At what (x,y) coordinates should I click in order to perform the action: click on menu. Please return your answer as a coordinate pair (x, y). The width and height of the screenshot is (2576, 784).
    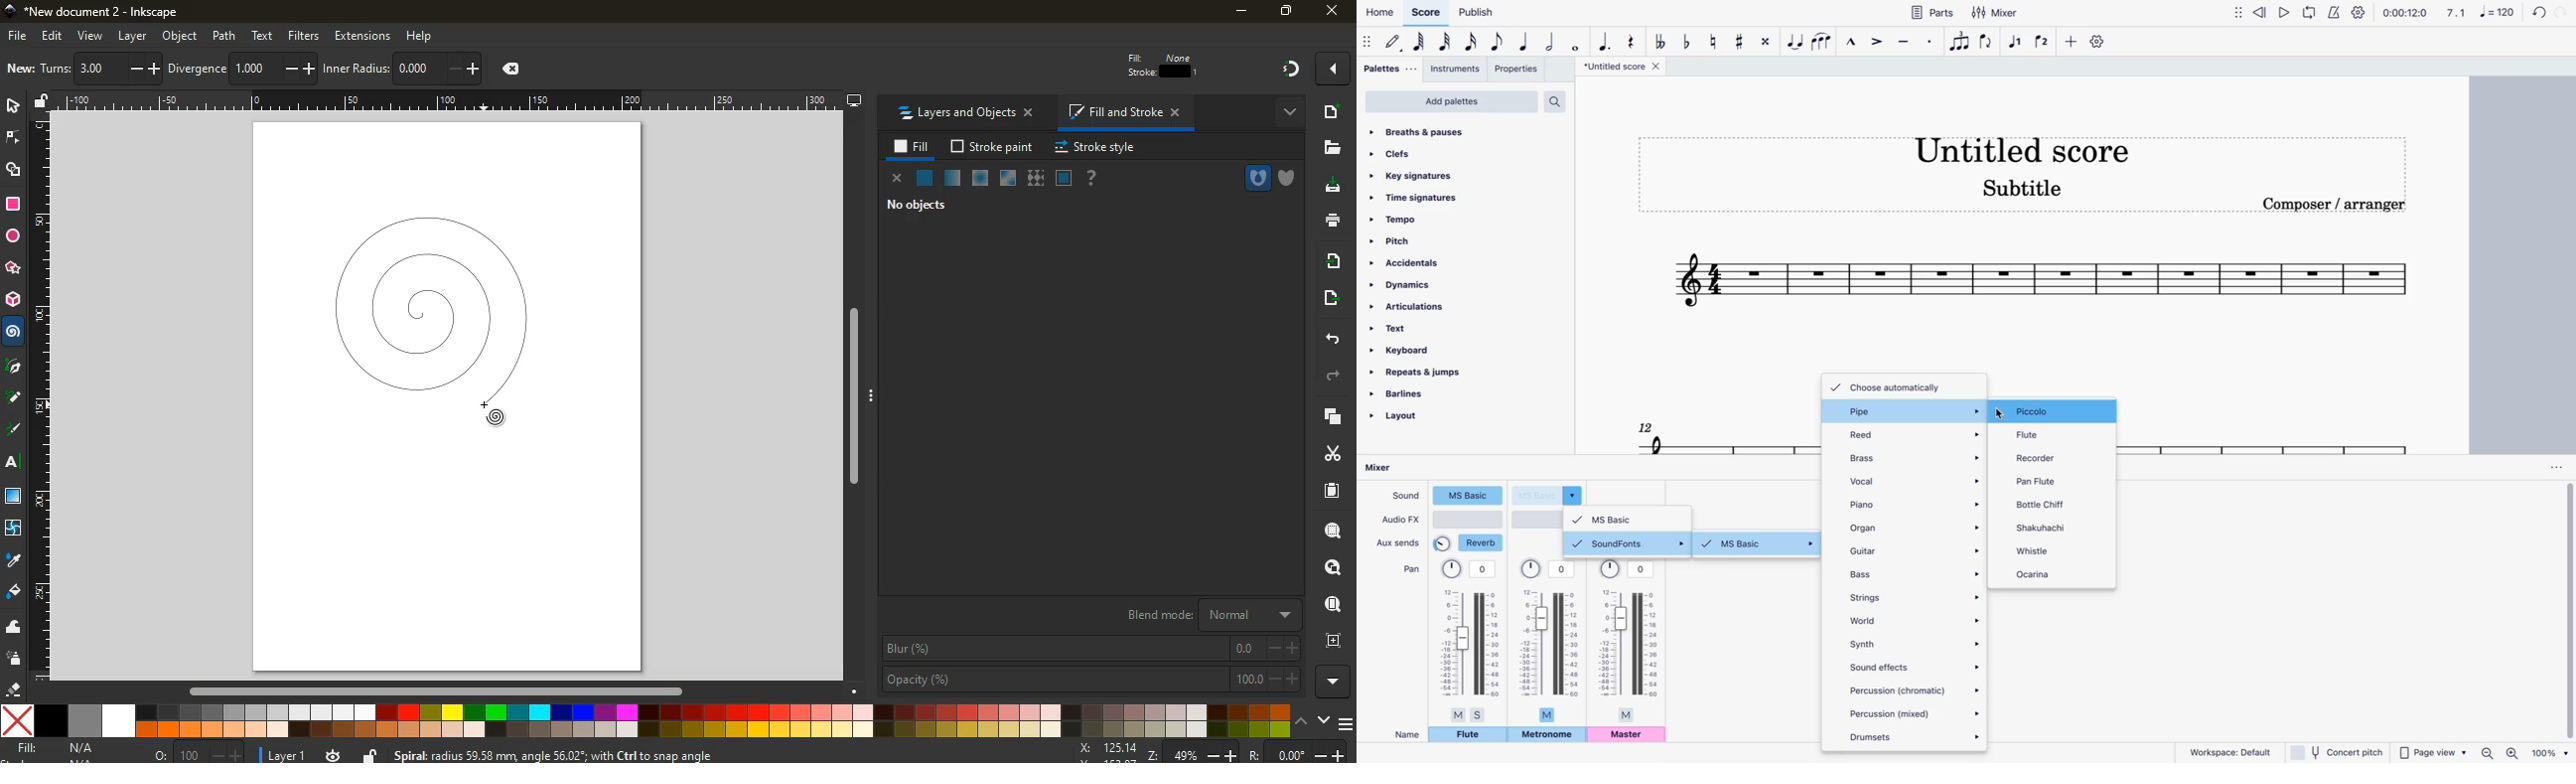
    Looking at the image, I should click on (1348, 724).